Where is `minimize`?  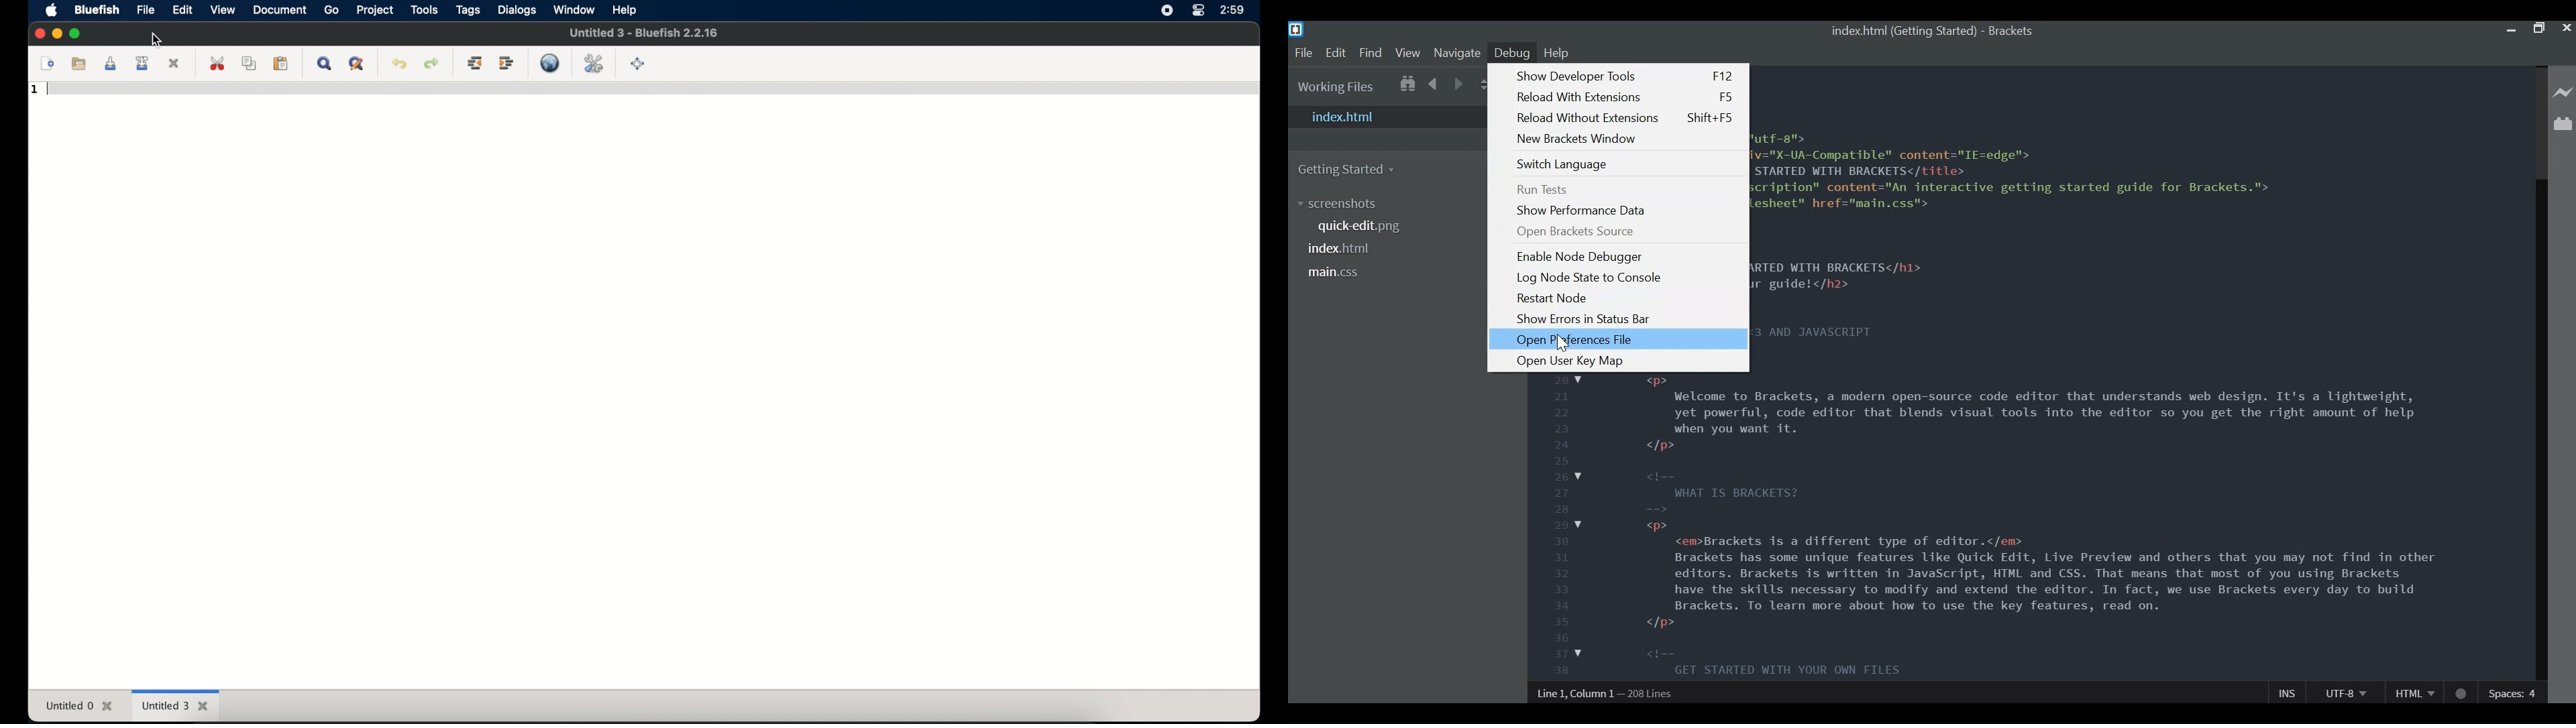
minimize is located at coordinates (2512, 30).